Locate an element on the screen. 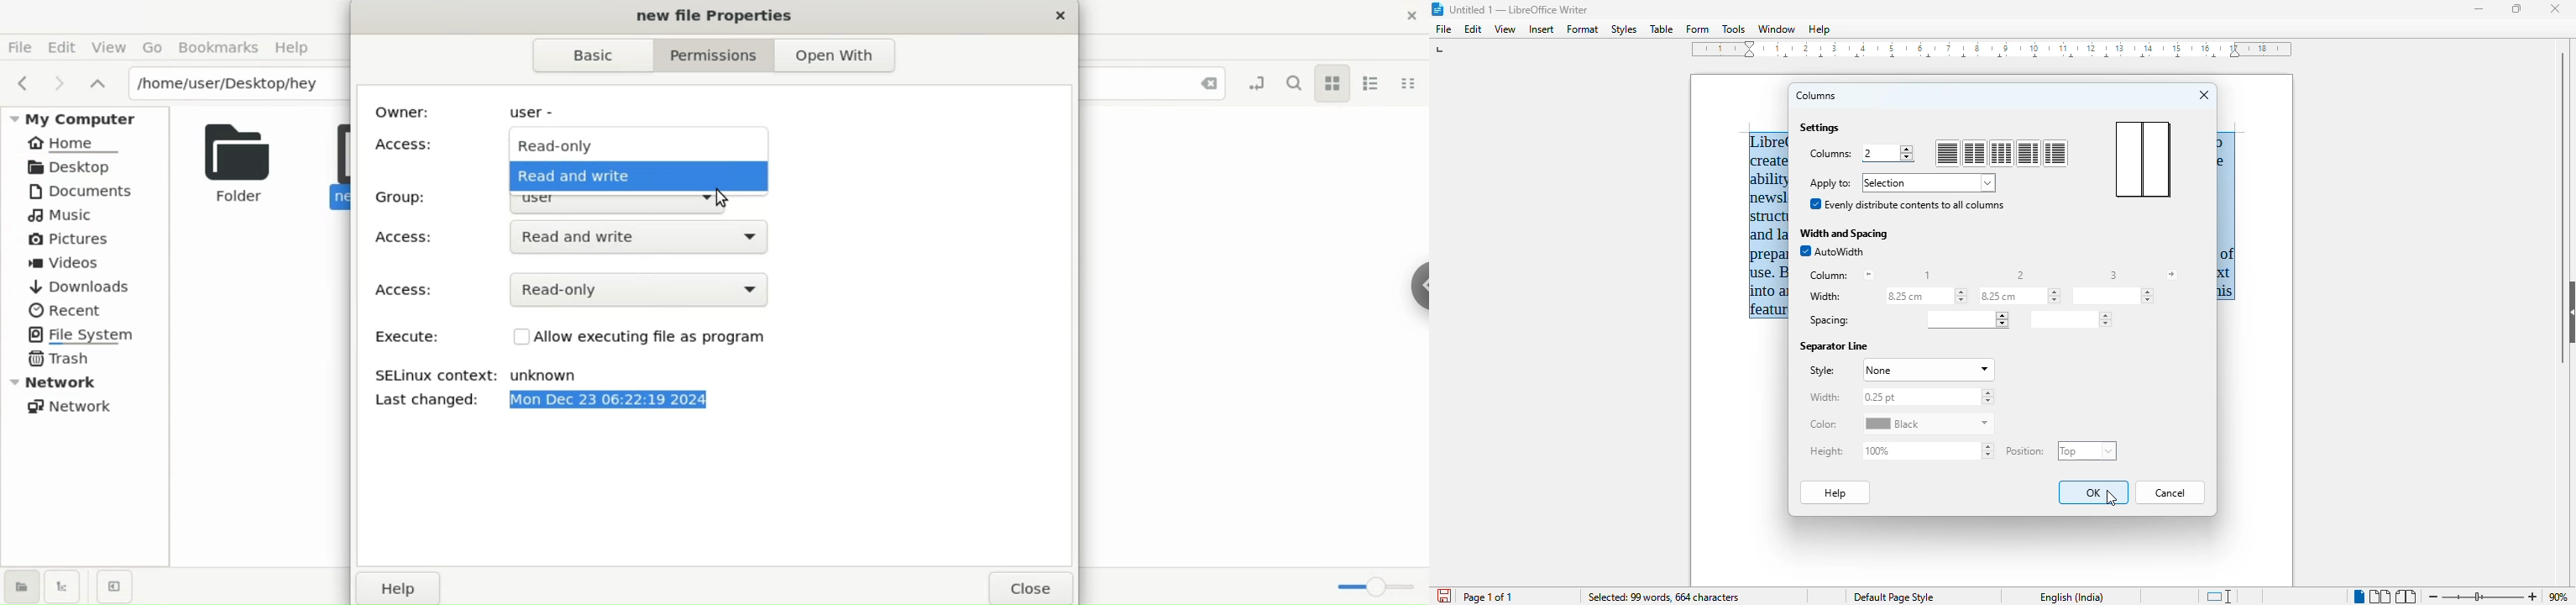 The height and width of the screenshot is (616, 2576). none is located at coordinates (1927, 371).